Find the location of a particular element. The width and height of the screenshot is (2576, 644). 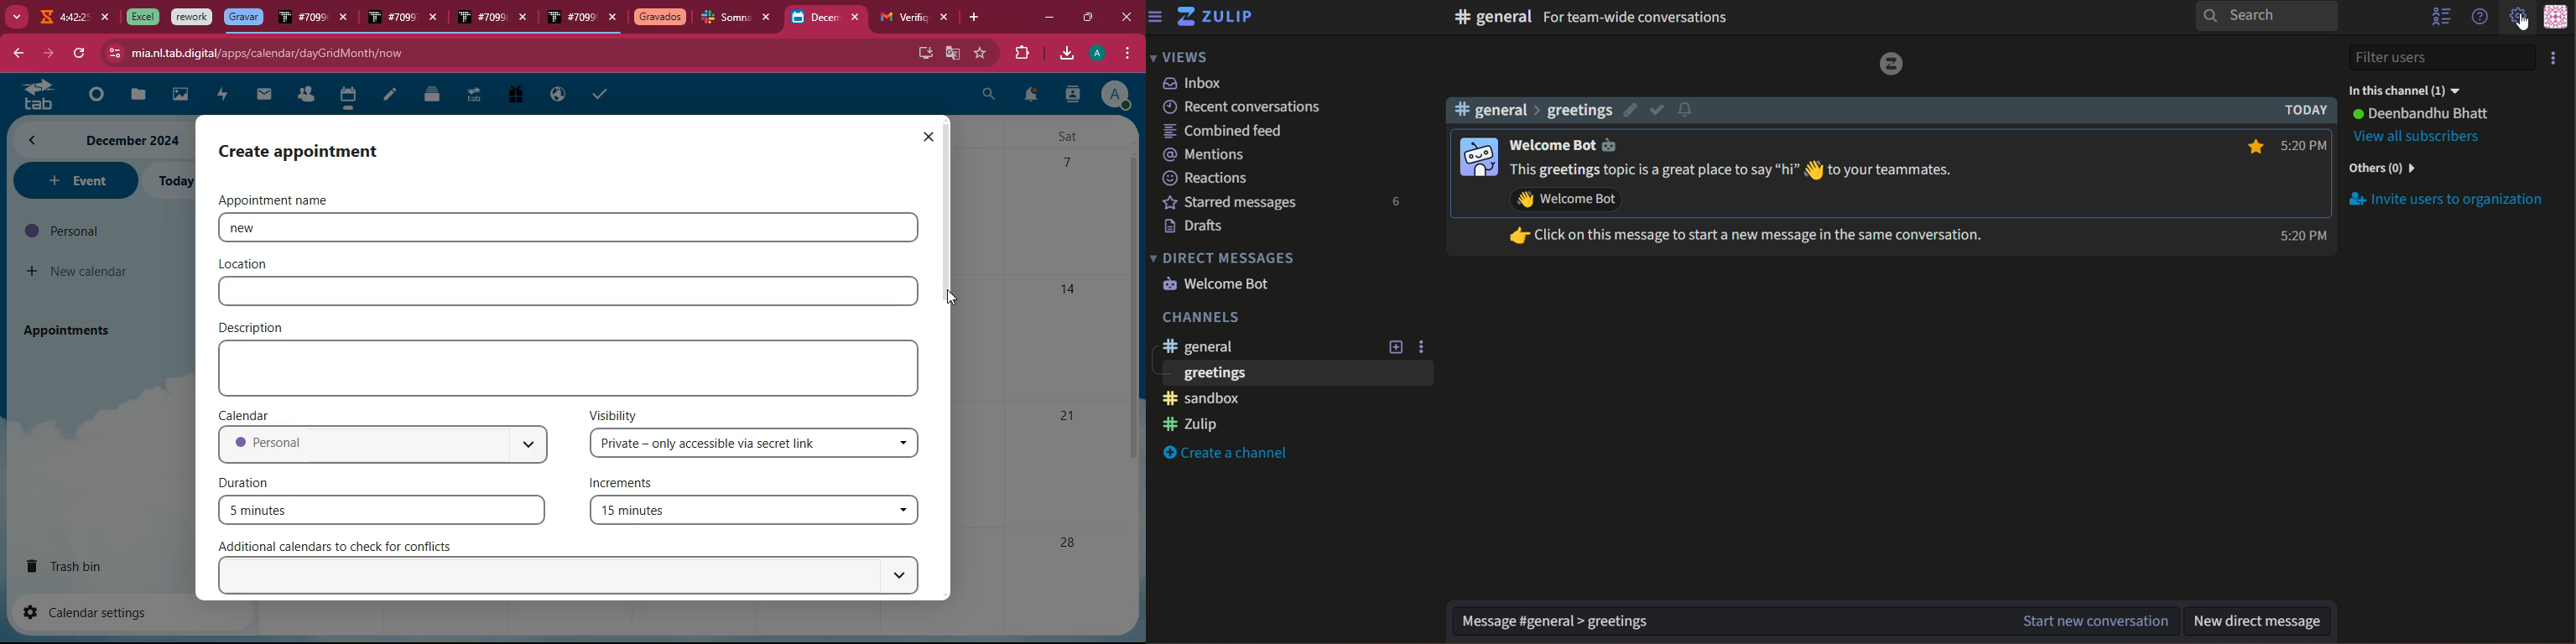

tab is located at coordinates (62, 19).